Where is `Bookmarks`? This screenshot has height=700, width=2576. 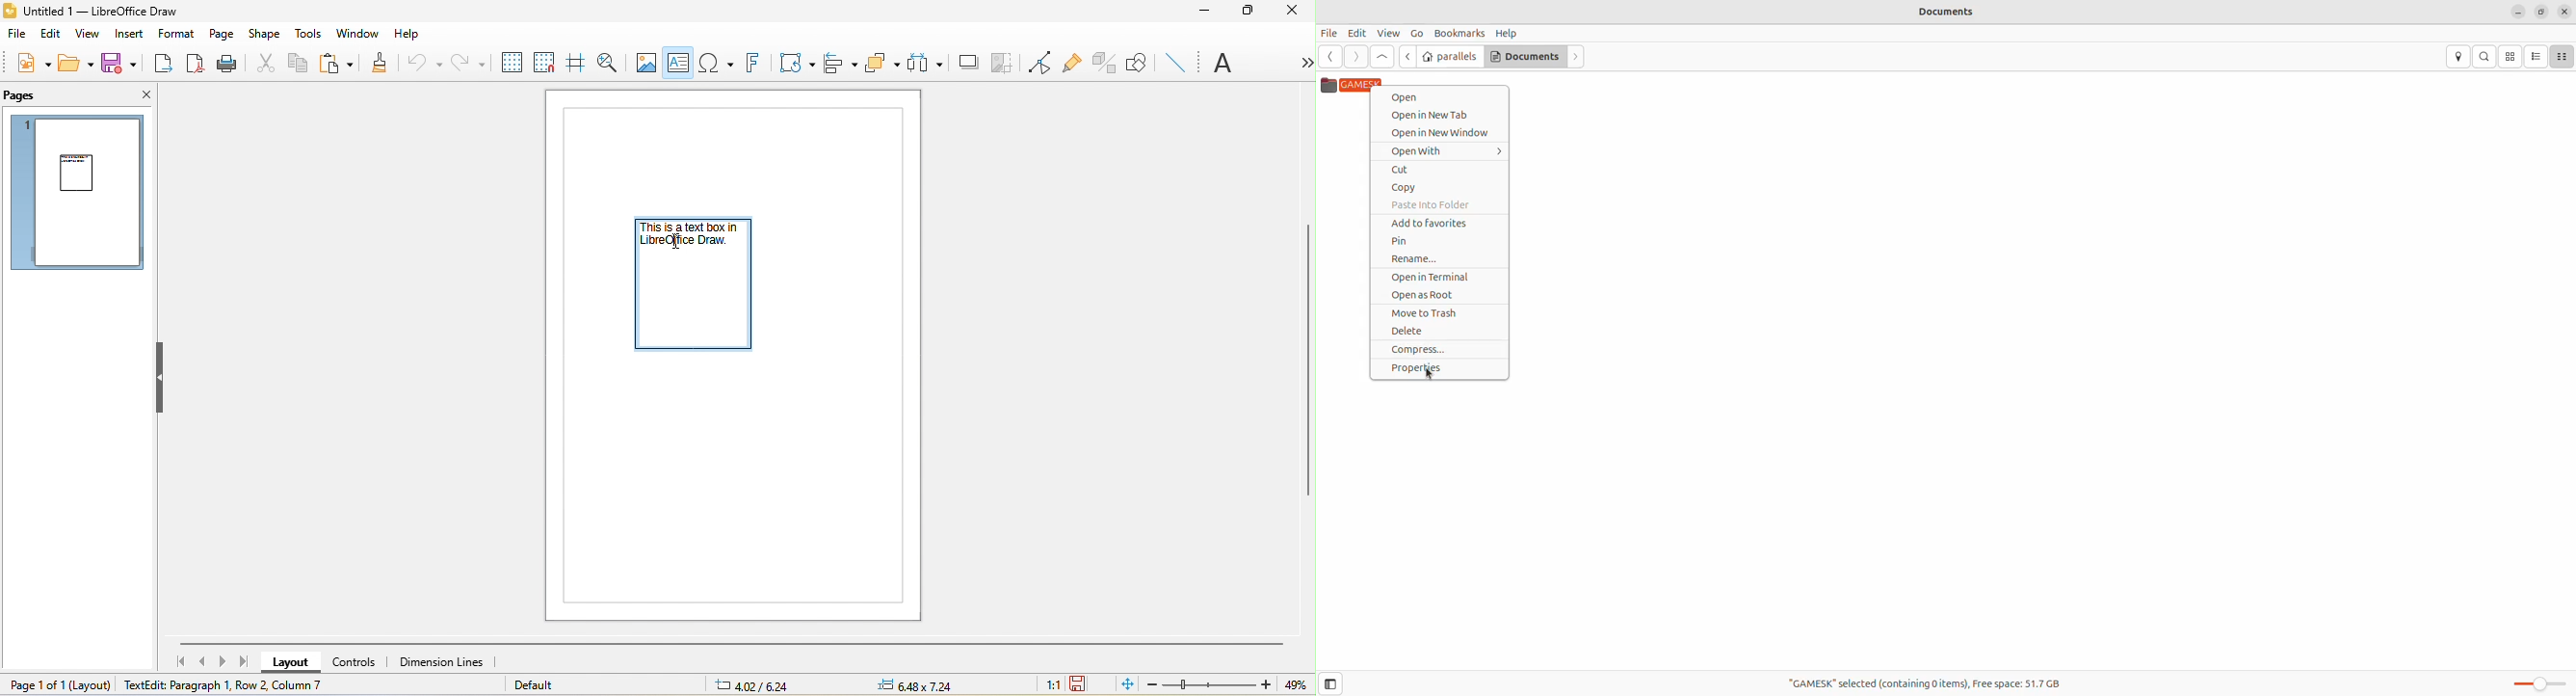
Bookmarks is located at coordinates (1460, 34).